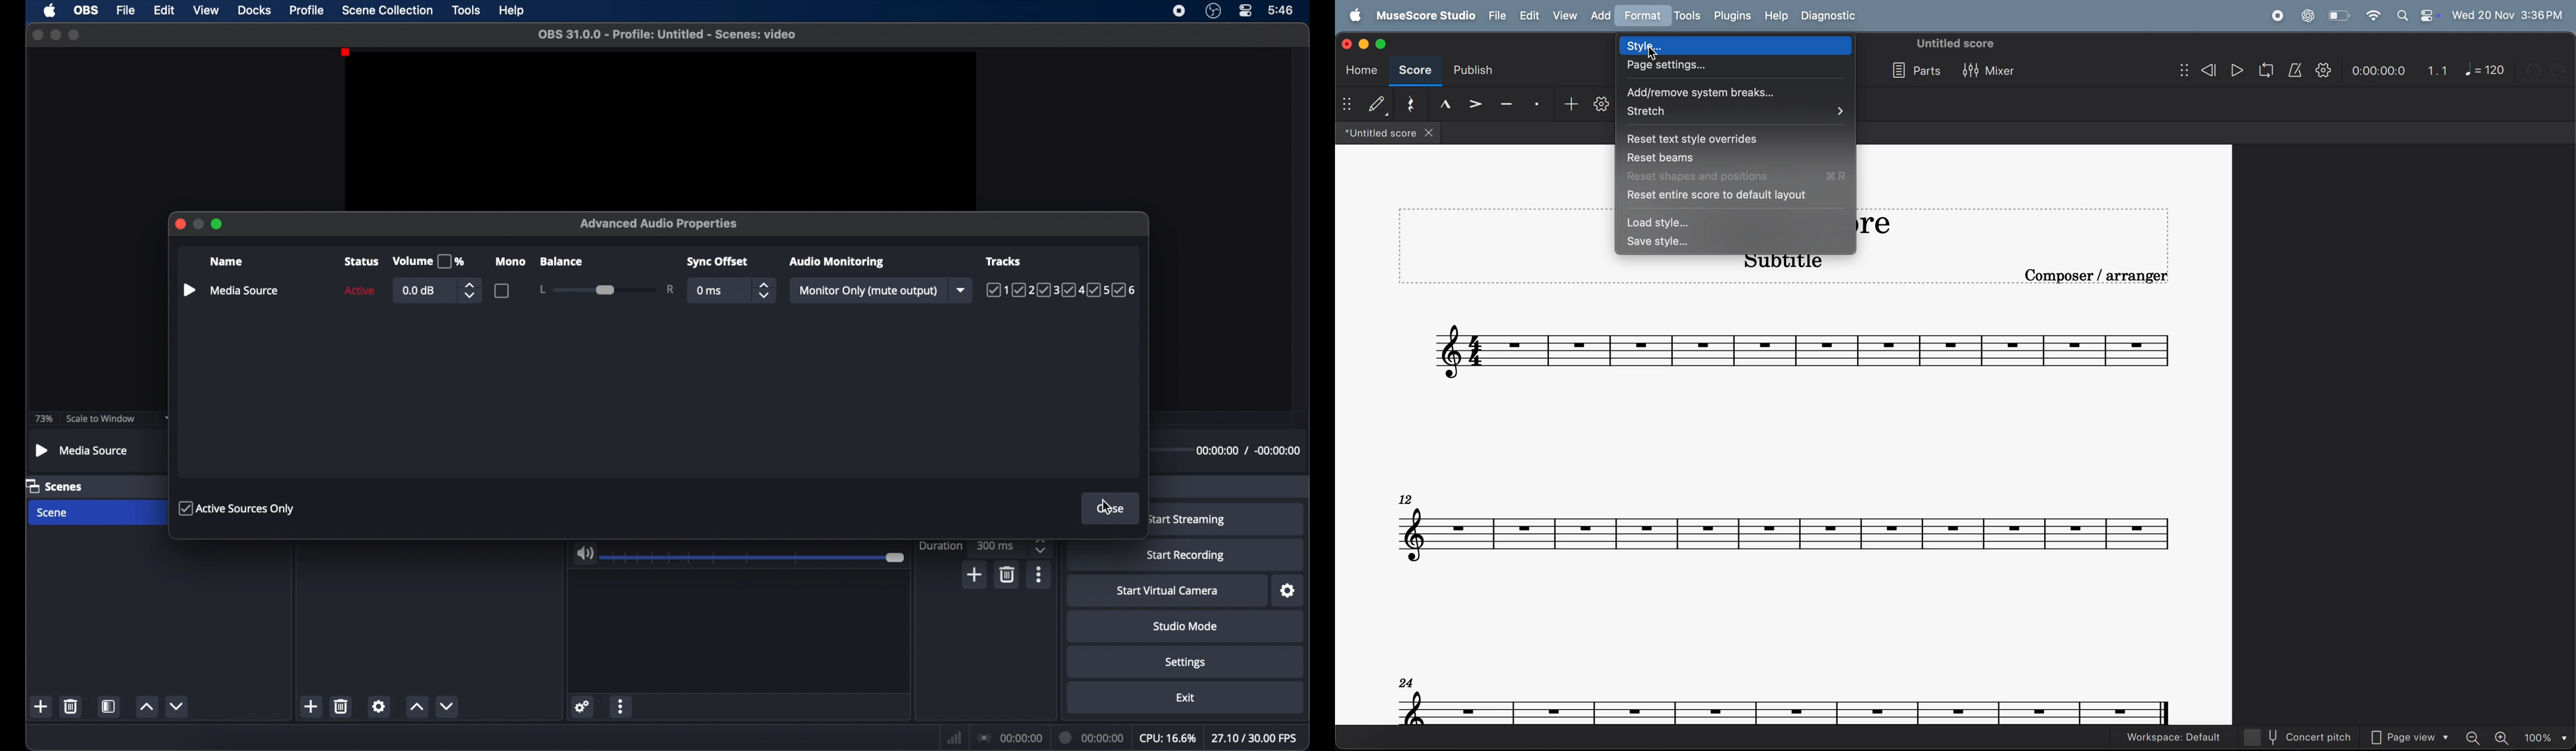  I want to click on settings, so click(1185, 662).